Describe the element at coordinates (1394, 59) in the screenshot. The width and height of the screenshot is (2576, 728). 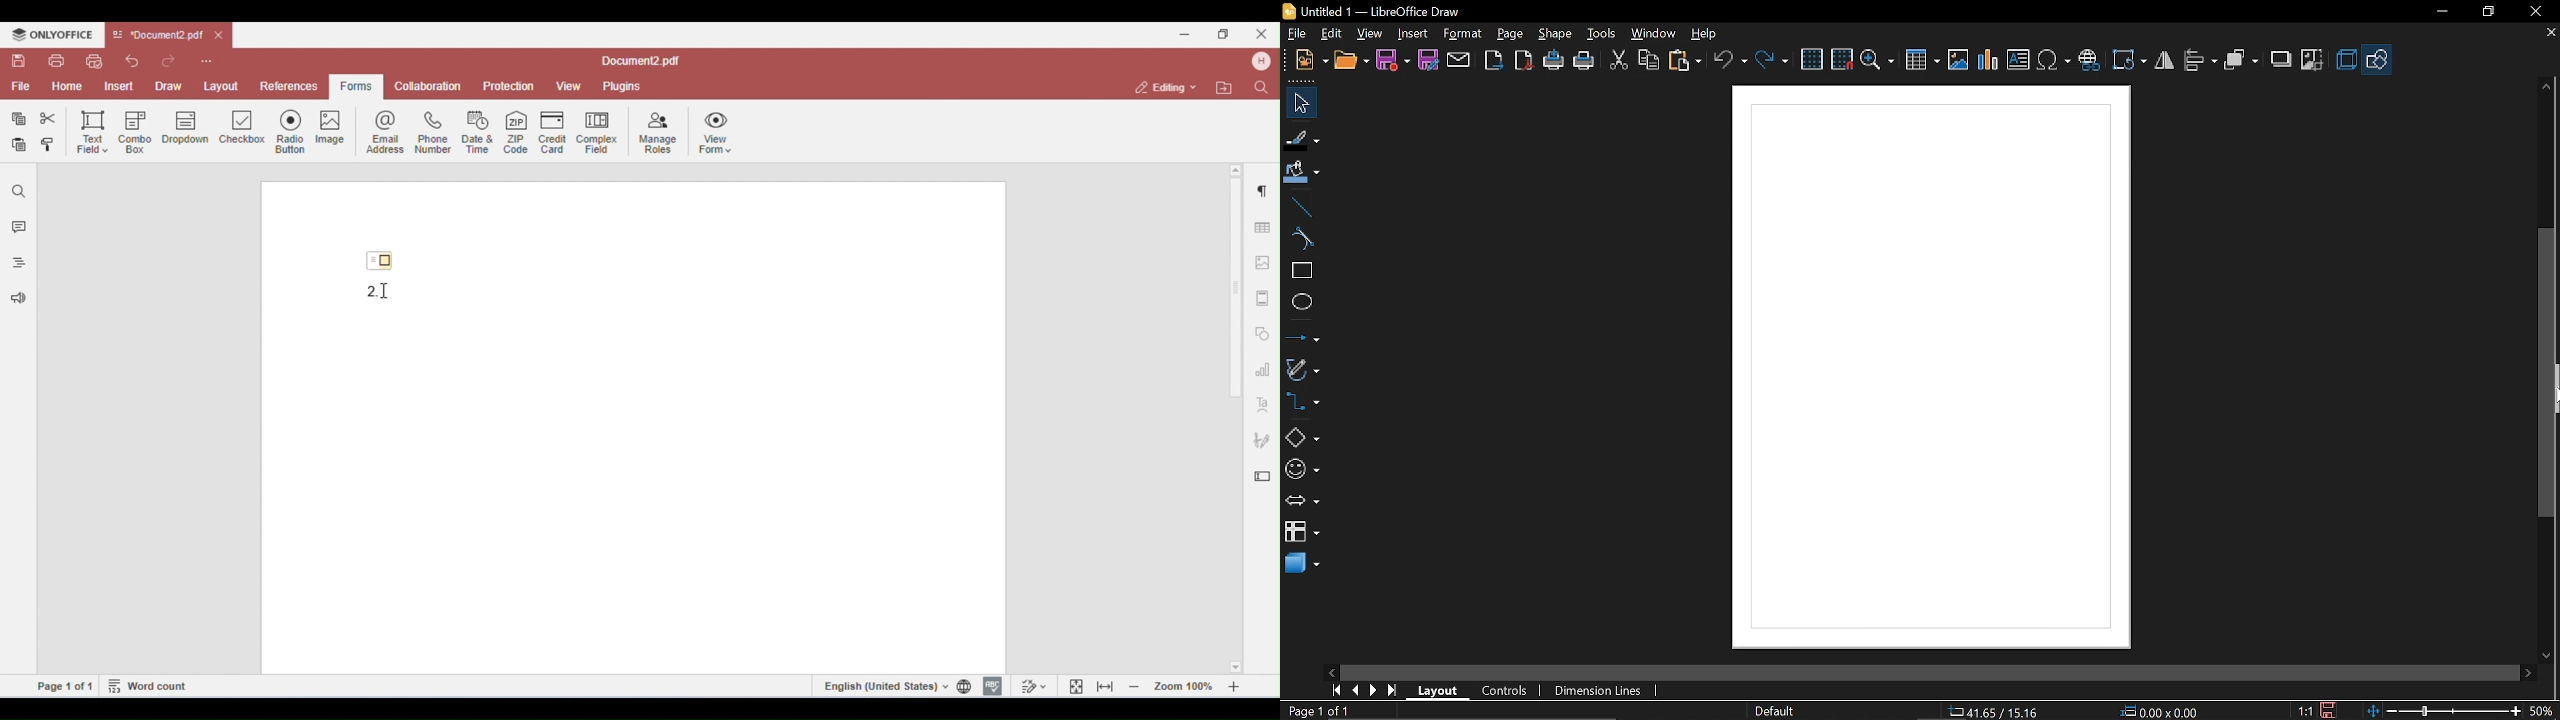
I see `save` at that location.